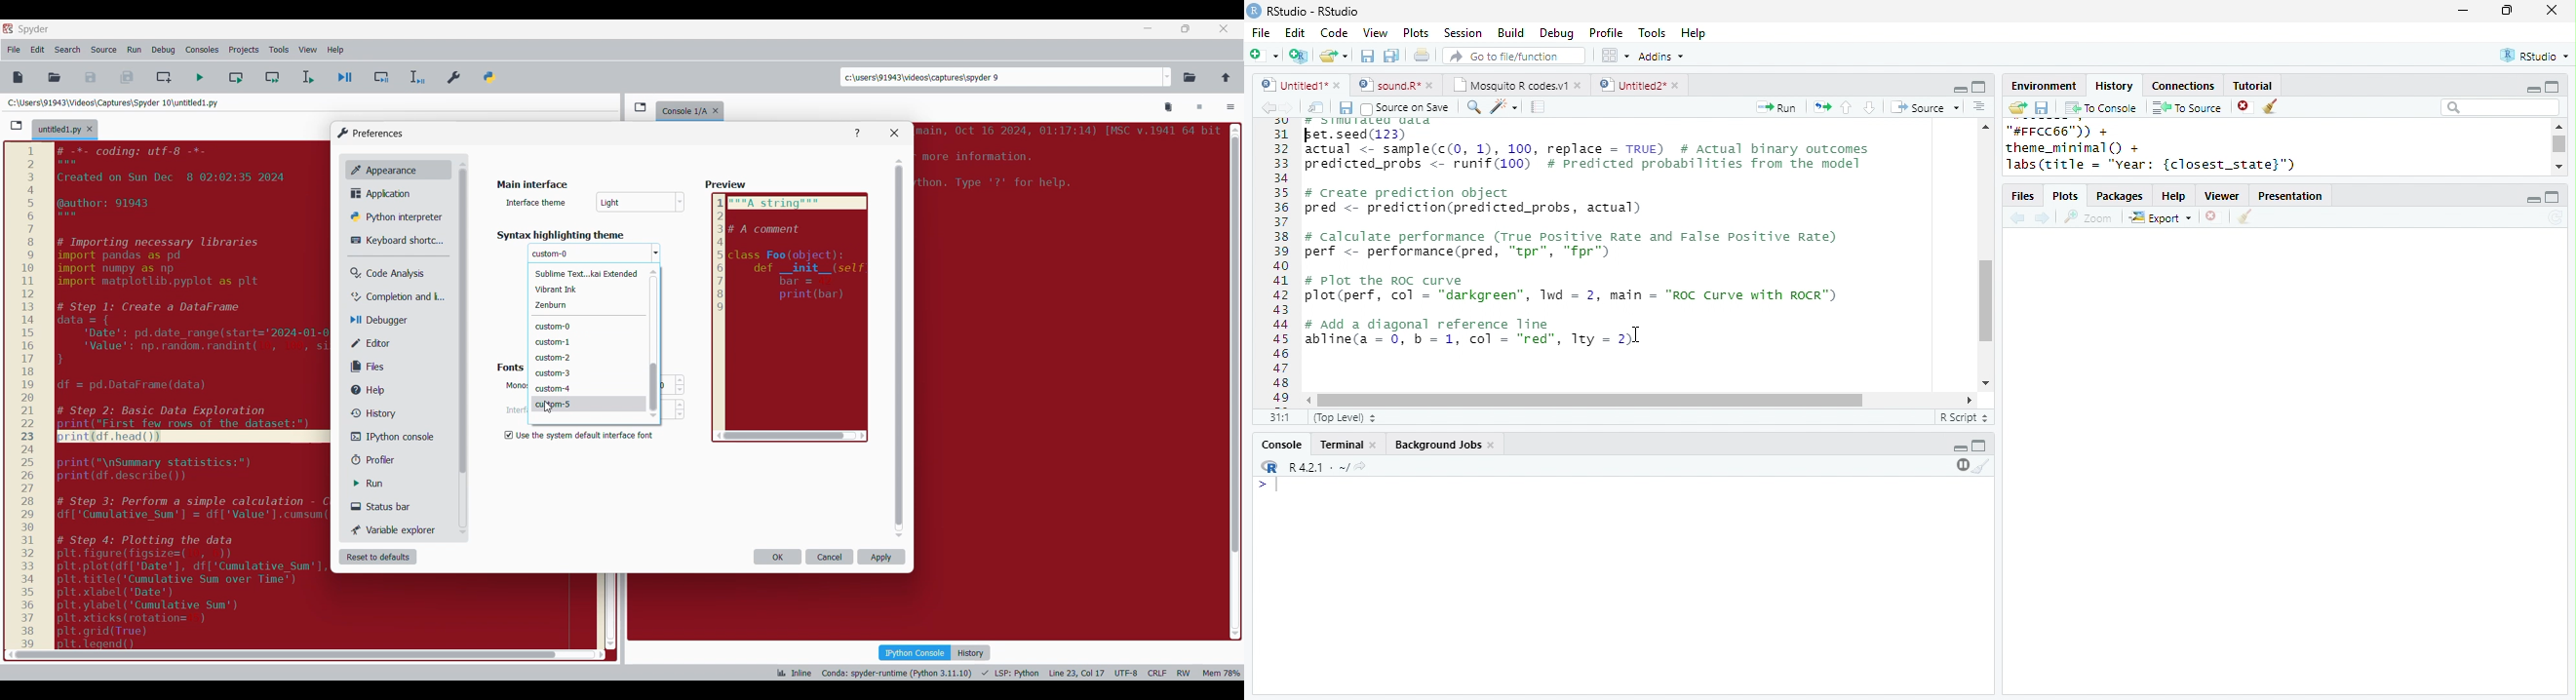 This screenshot has height=700, width=2576. I want to click on Background Jobs, so click(1437, 445).